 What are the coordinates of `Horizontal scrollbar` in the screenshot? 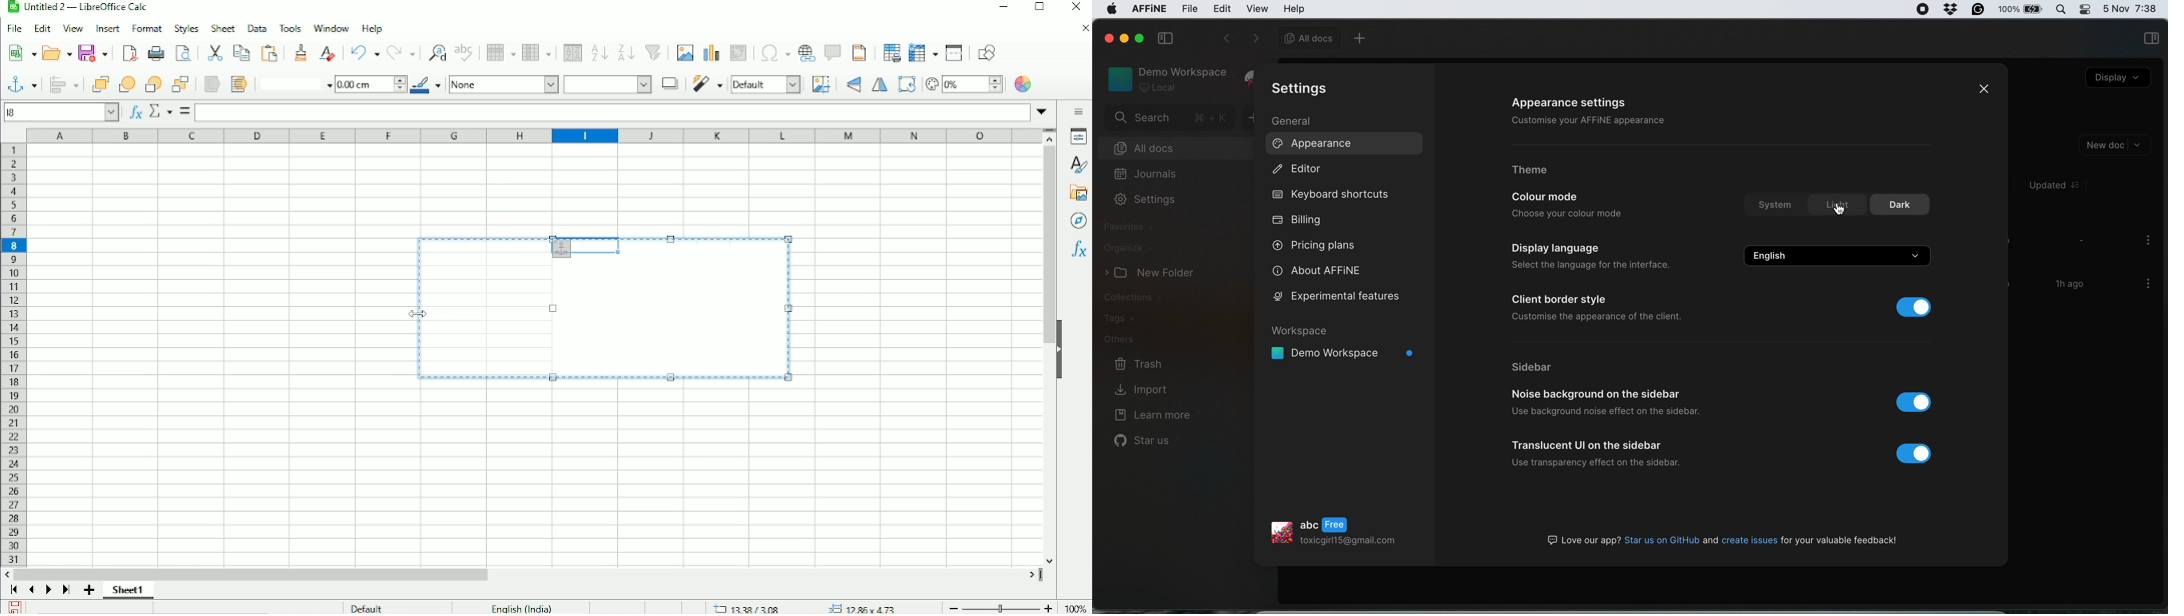 It's located at (256, 573).